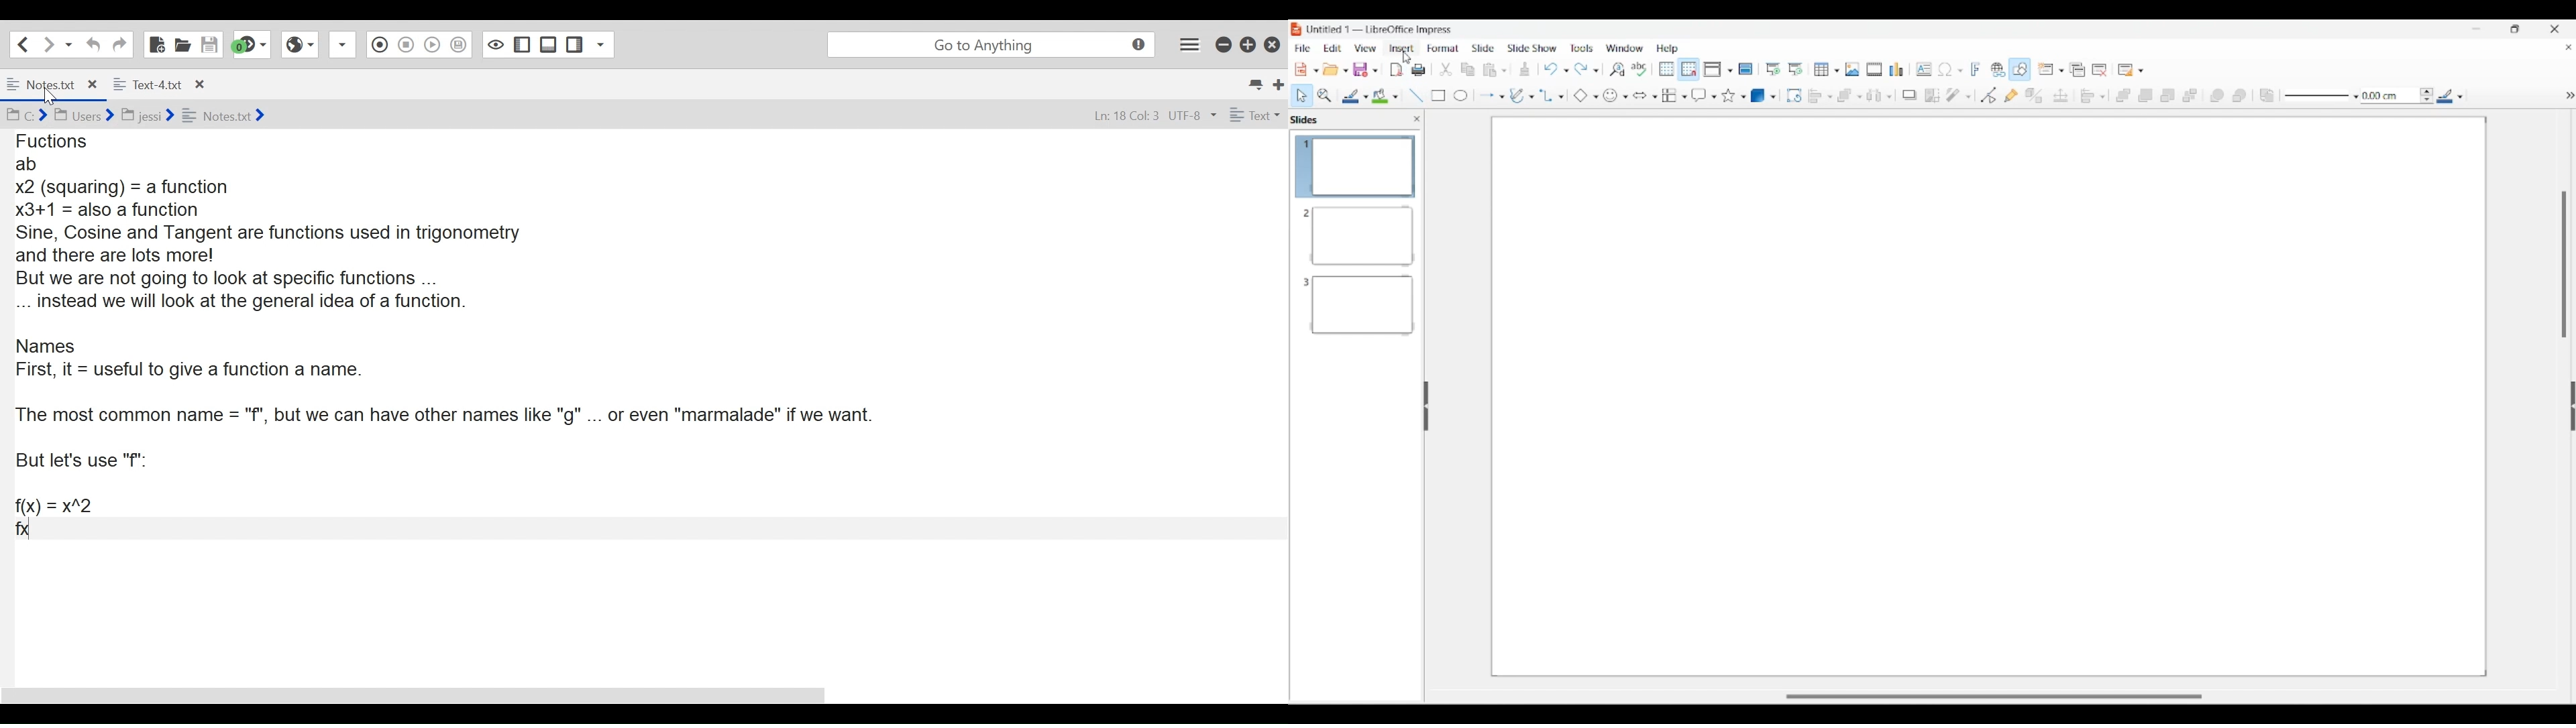 This screenshot has width=2576, height=728. I want to click on Insert chart, so click(1896, 69).